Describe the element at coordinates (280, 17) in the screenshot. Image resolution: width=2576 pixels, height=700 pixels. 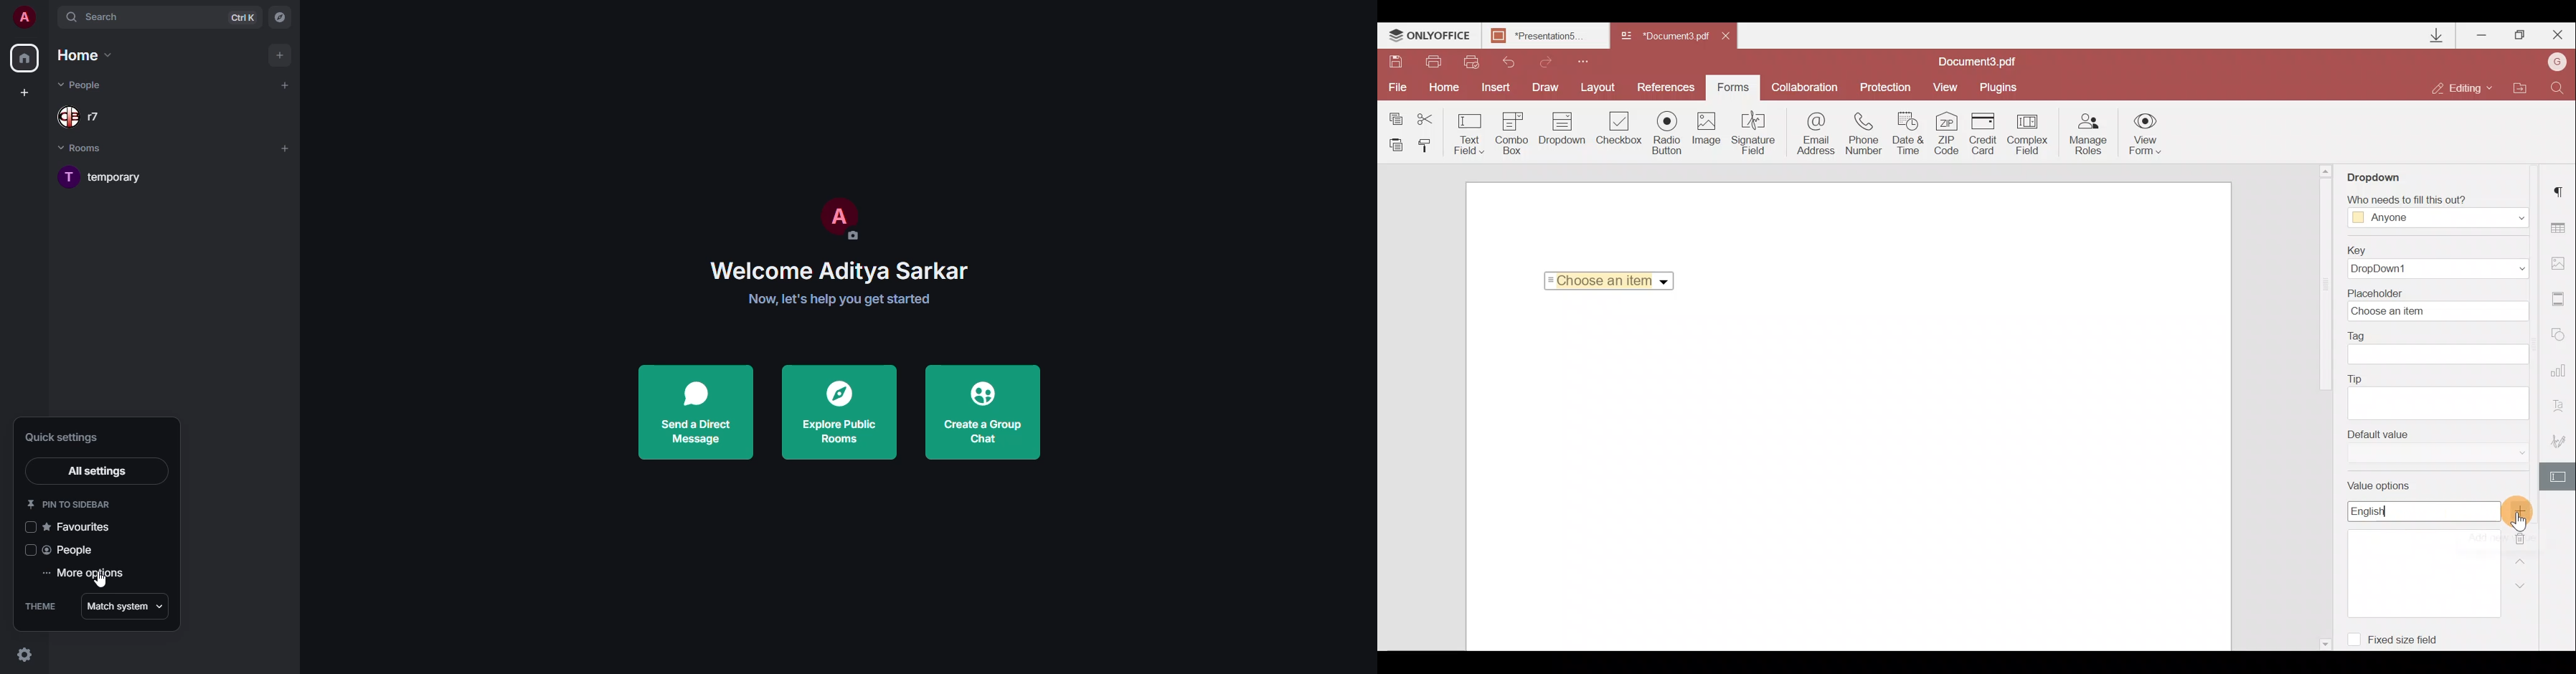
I see `navigator` at that location.